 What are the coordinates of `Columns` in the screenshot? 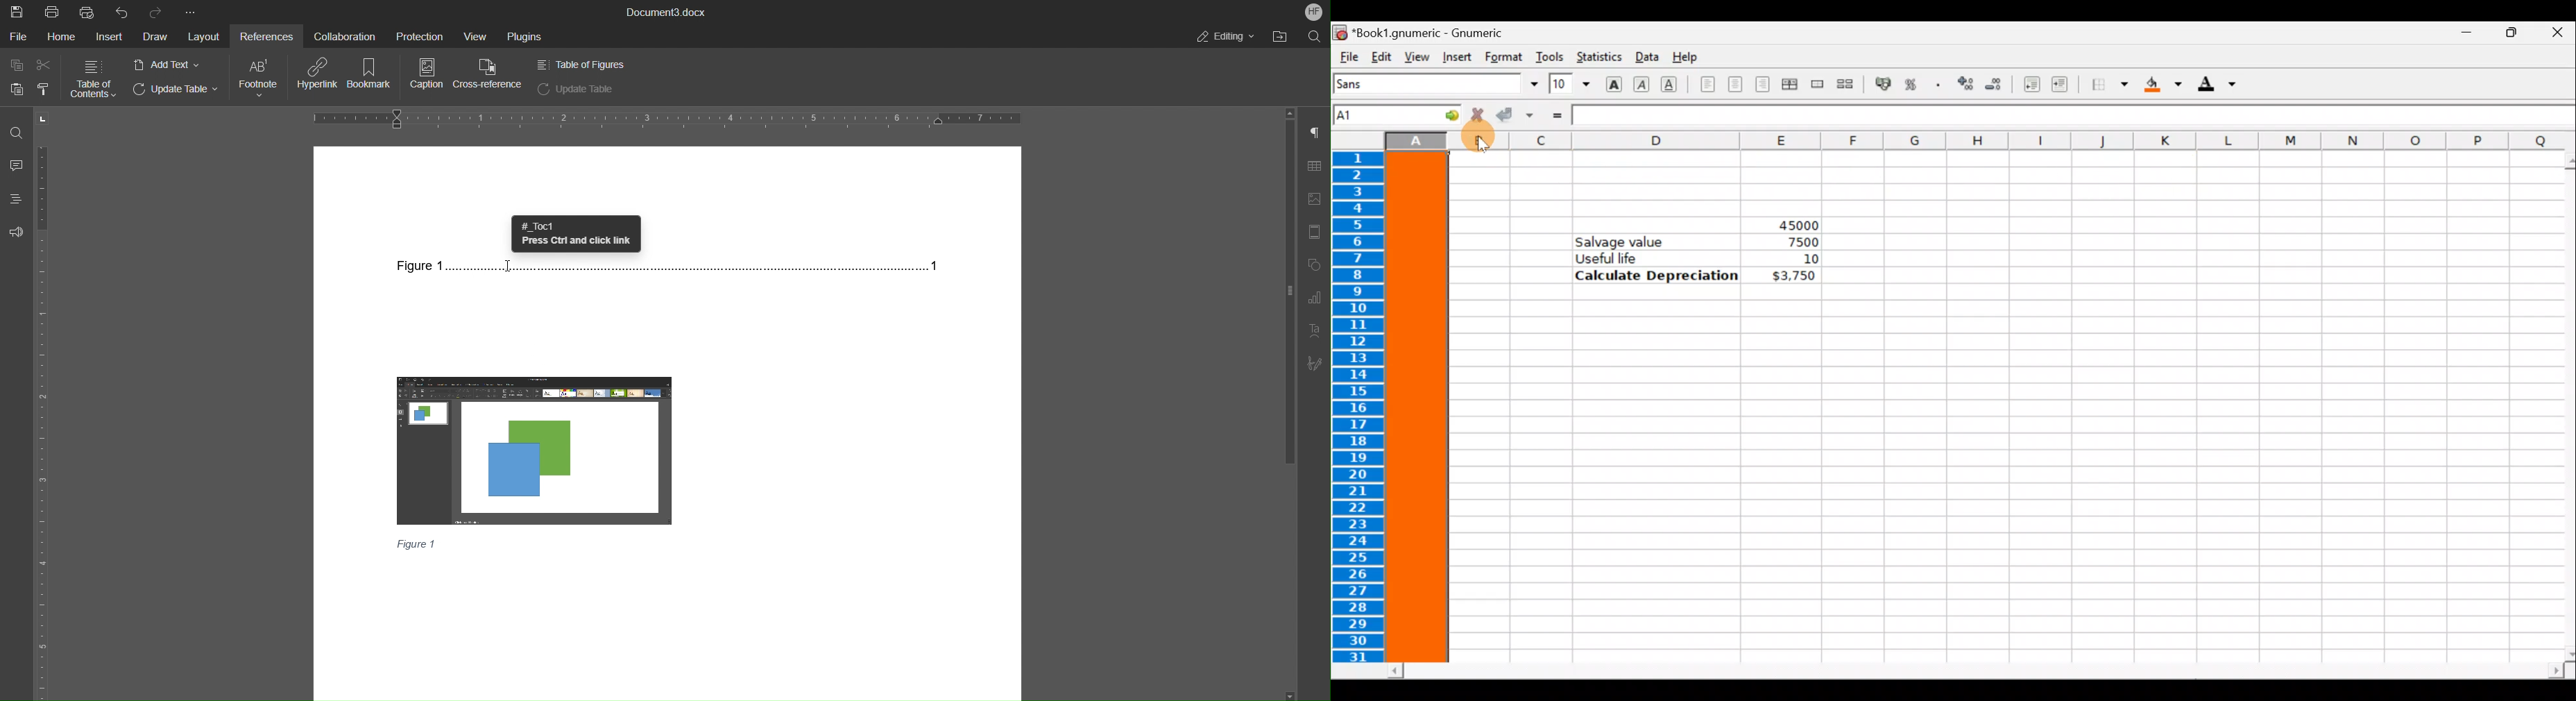 It's located at (1951, 141).